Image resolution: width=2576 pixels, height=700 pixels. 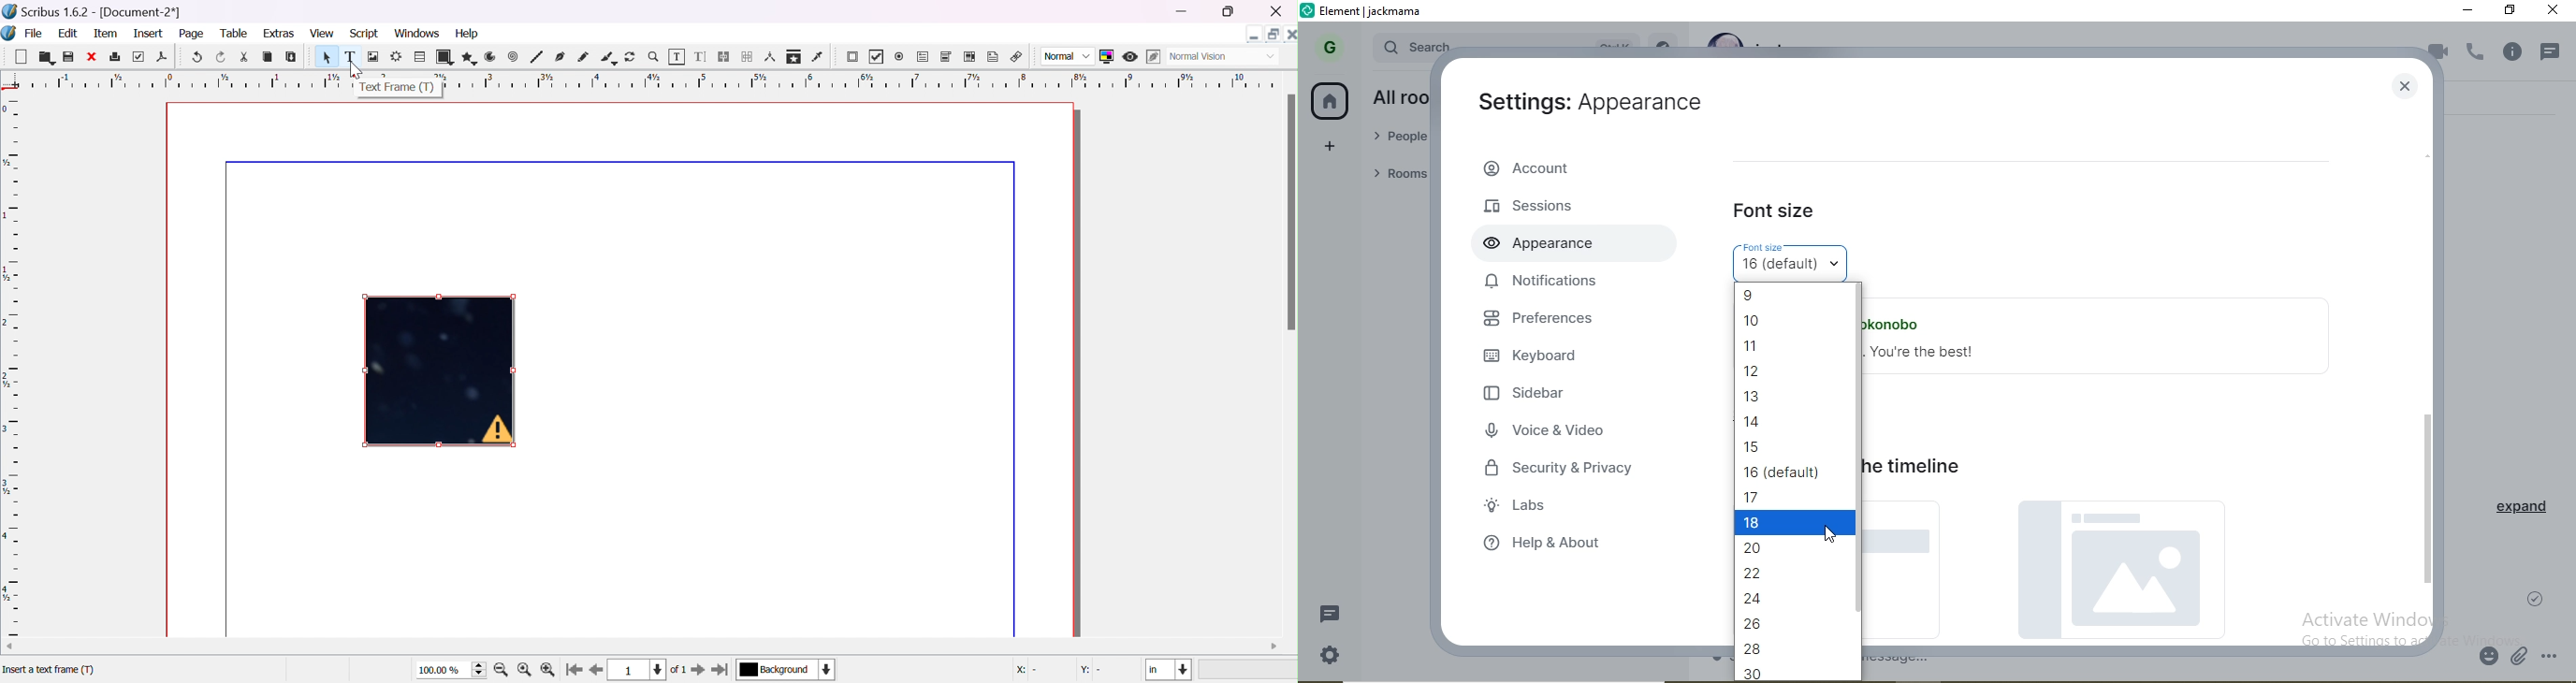 What do you see at coordinates (194, 35) in the screenshot?
I see `page` at bounding box center [194, 35].